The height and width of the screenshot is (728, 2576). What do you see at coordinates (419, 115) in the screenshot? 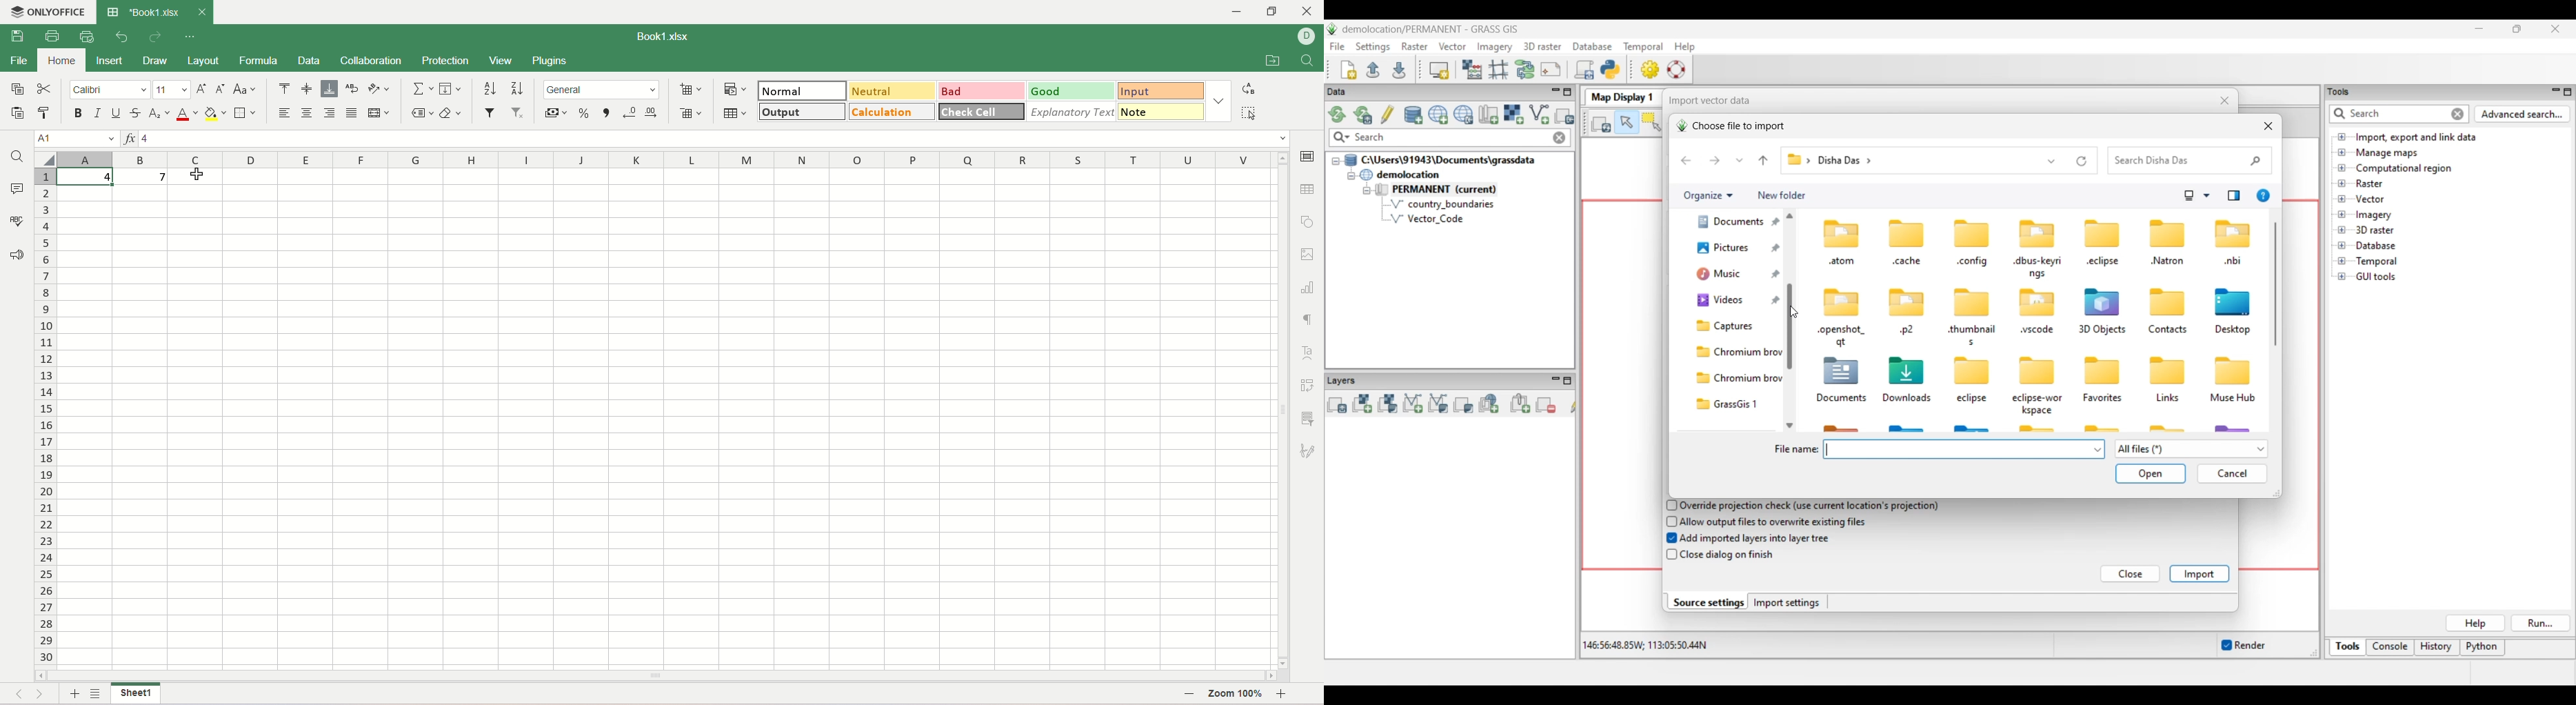
I see `named ranges` at bounding box center [419, 115].